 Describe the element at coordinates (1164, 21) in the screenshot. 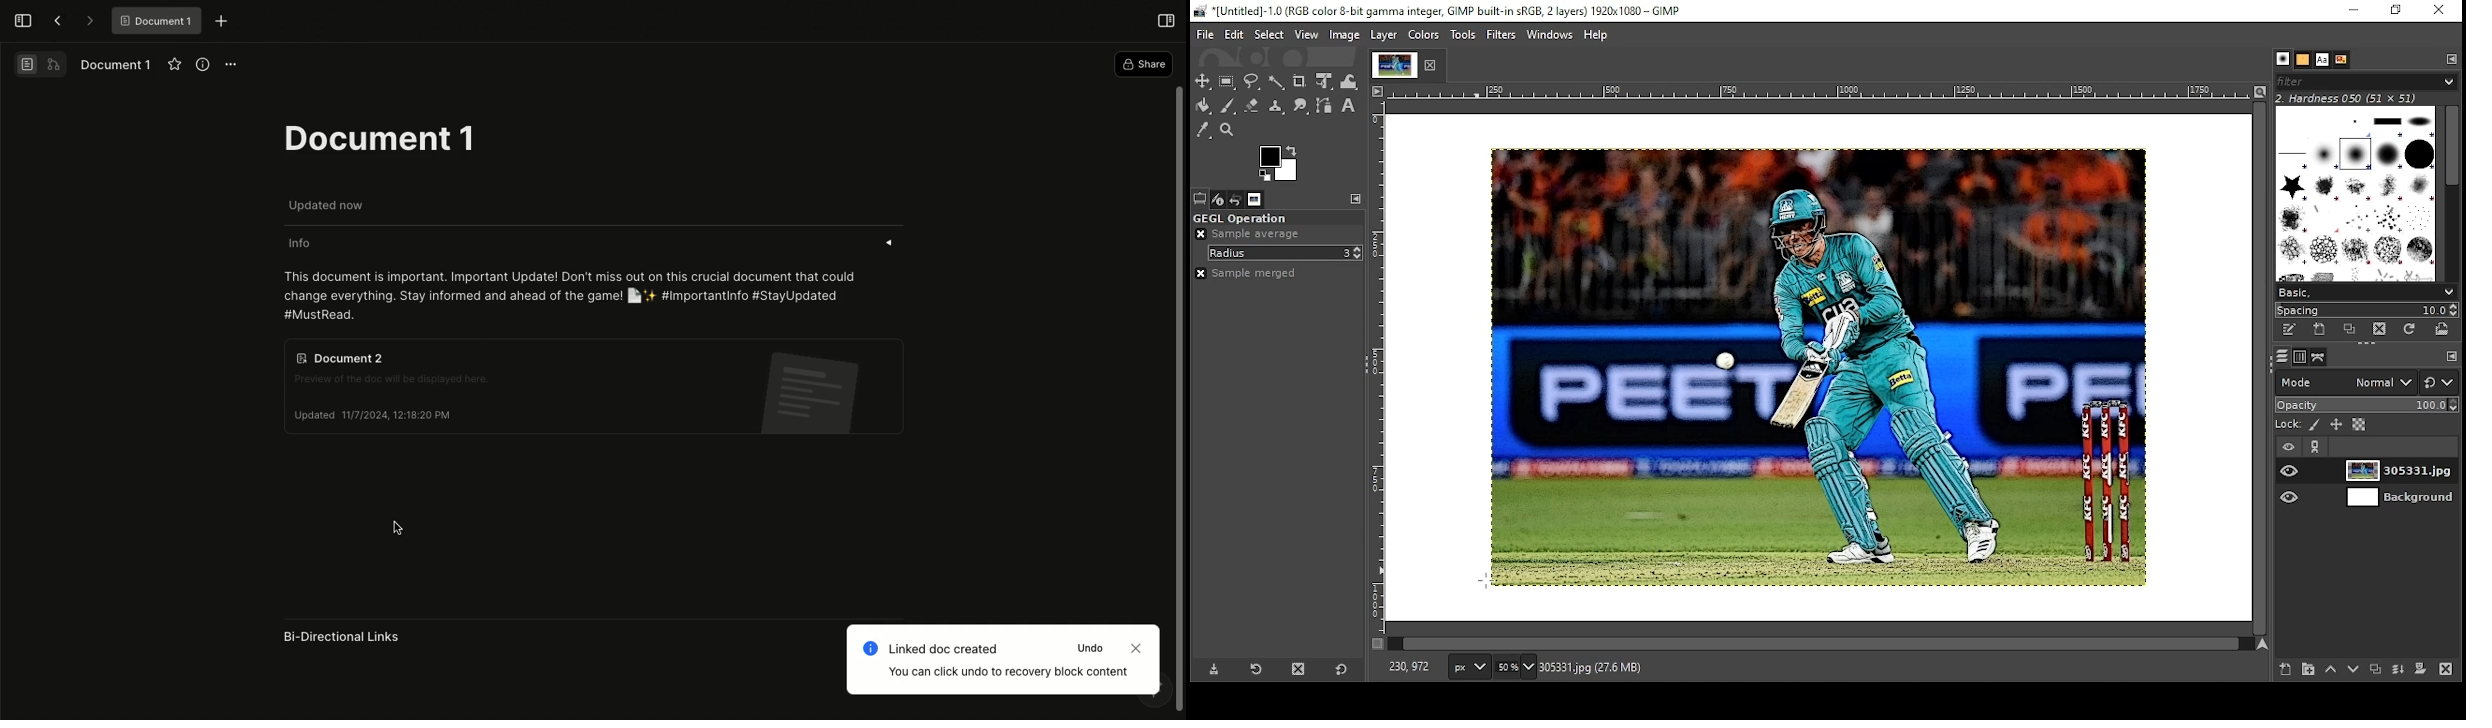

I see `Open right panel` at that location.